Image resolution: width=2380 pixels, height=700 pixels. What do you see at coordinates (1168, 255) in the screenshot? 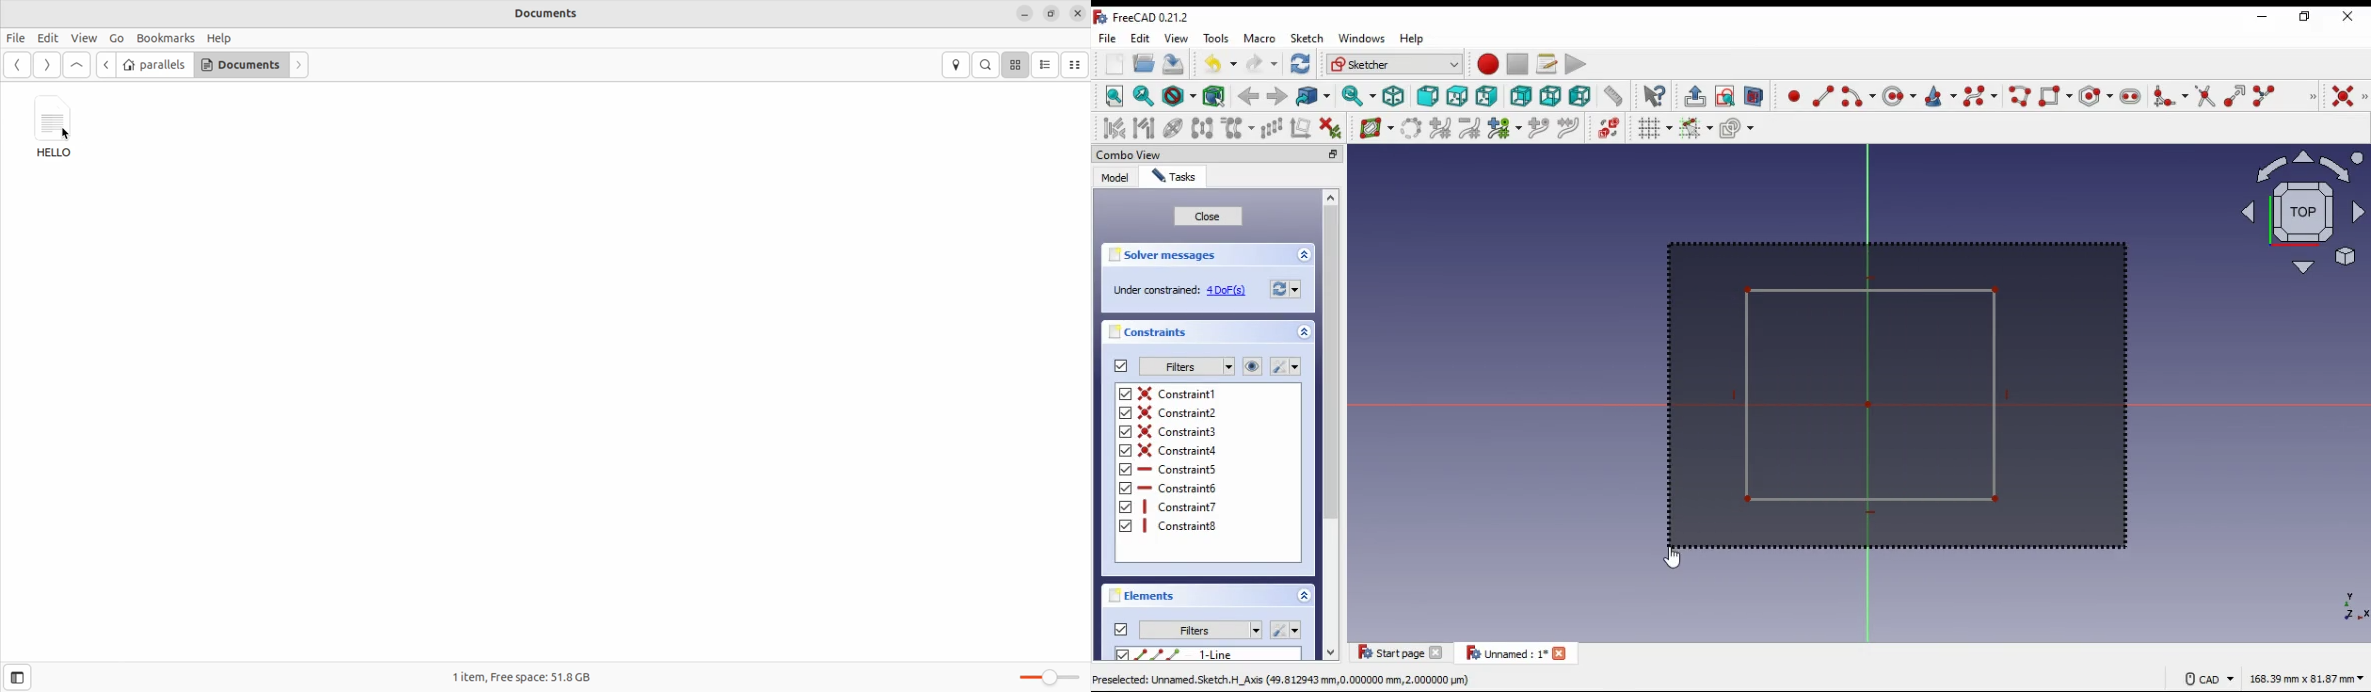
I see `solver messages` at bounding box center [1168, 255].